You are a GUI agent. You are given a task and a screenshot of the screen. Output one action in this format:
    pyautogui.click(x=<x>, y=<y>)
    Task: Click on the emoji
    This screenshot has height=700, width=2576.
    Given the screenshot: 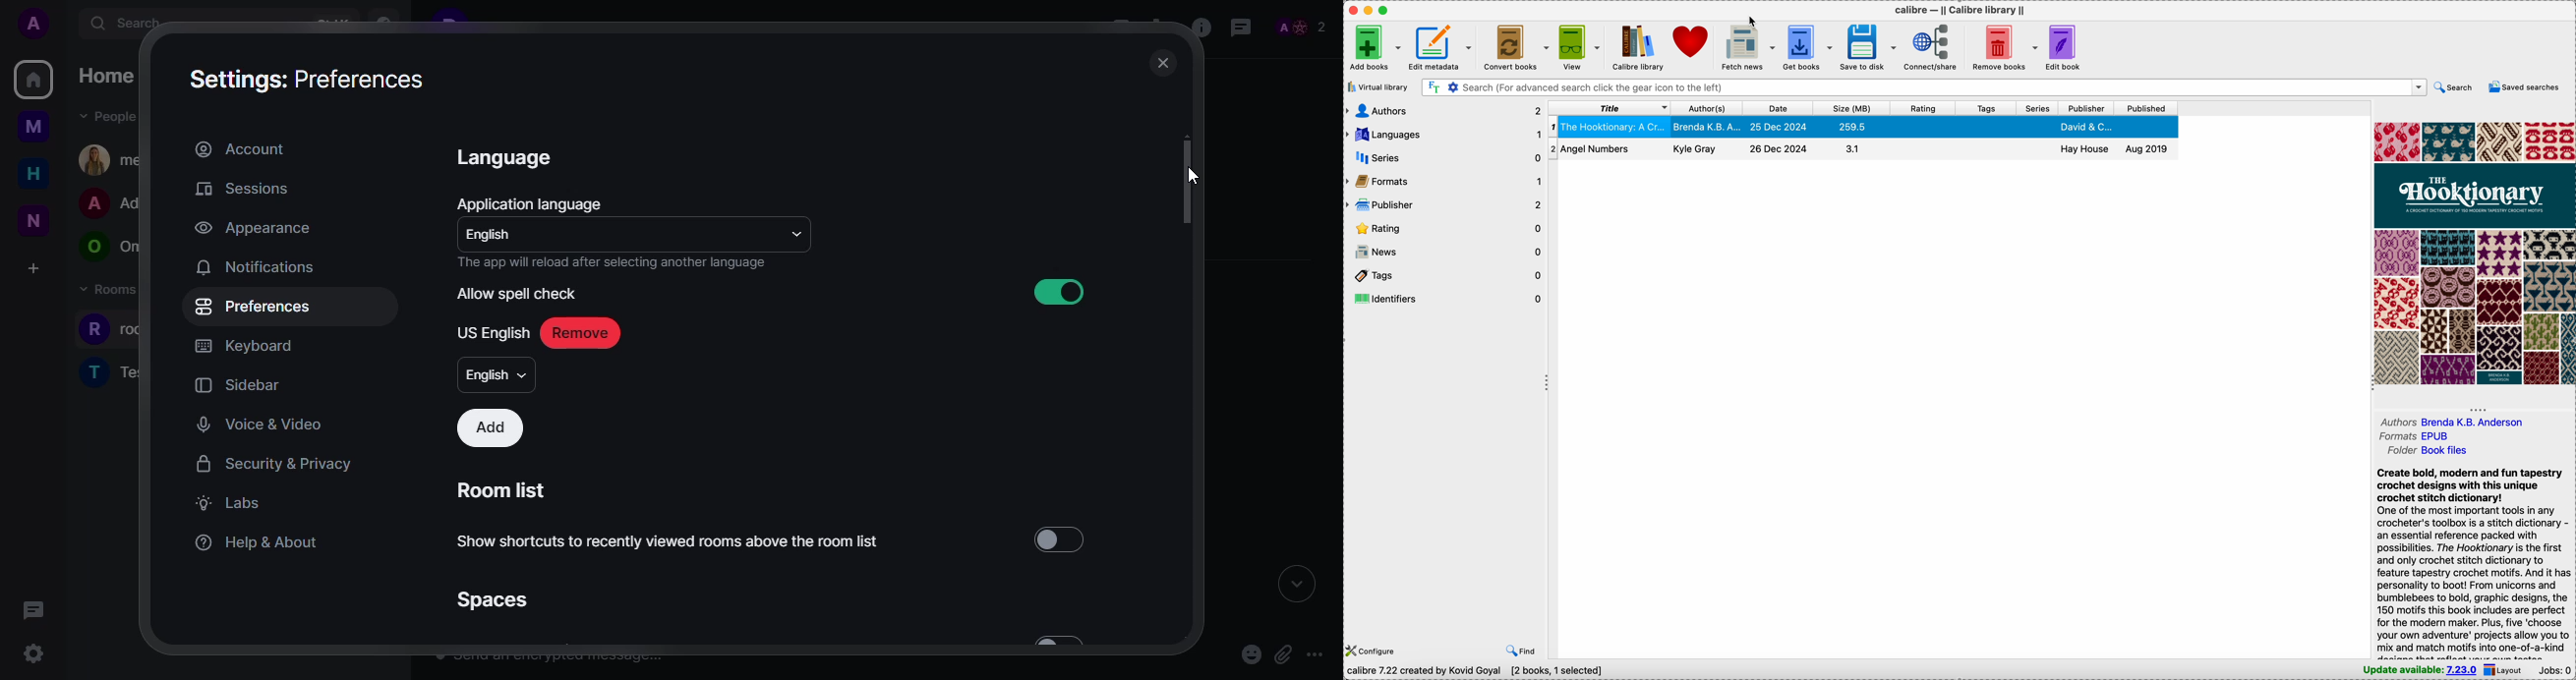 What is the action you would take?
    pyautogui.click(x=1251, y=654)
    